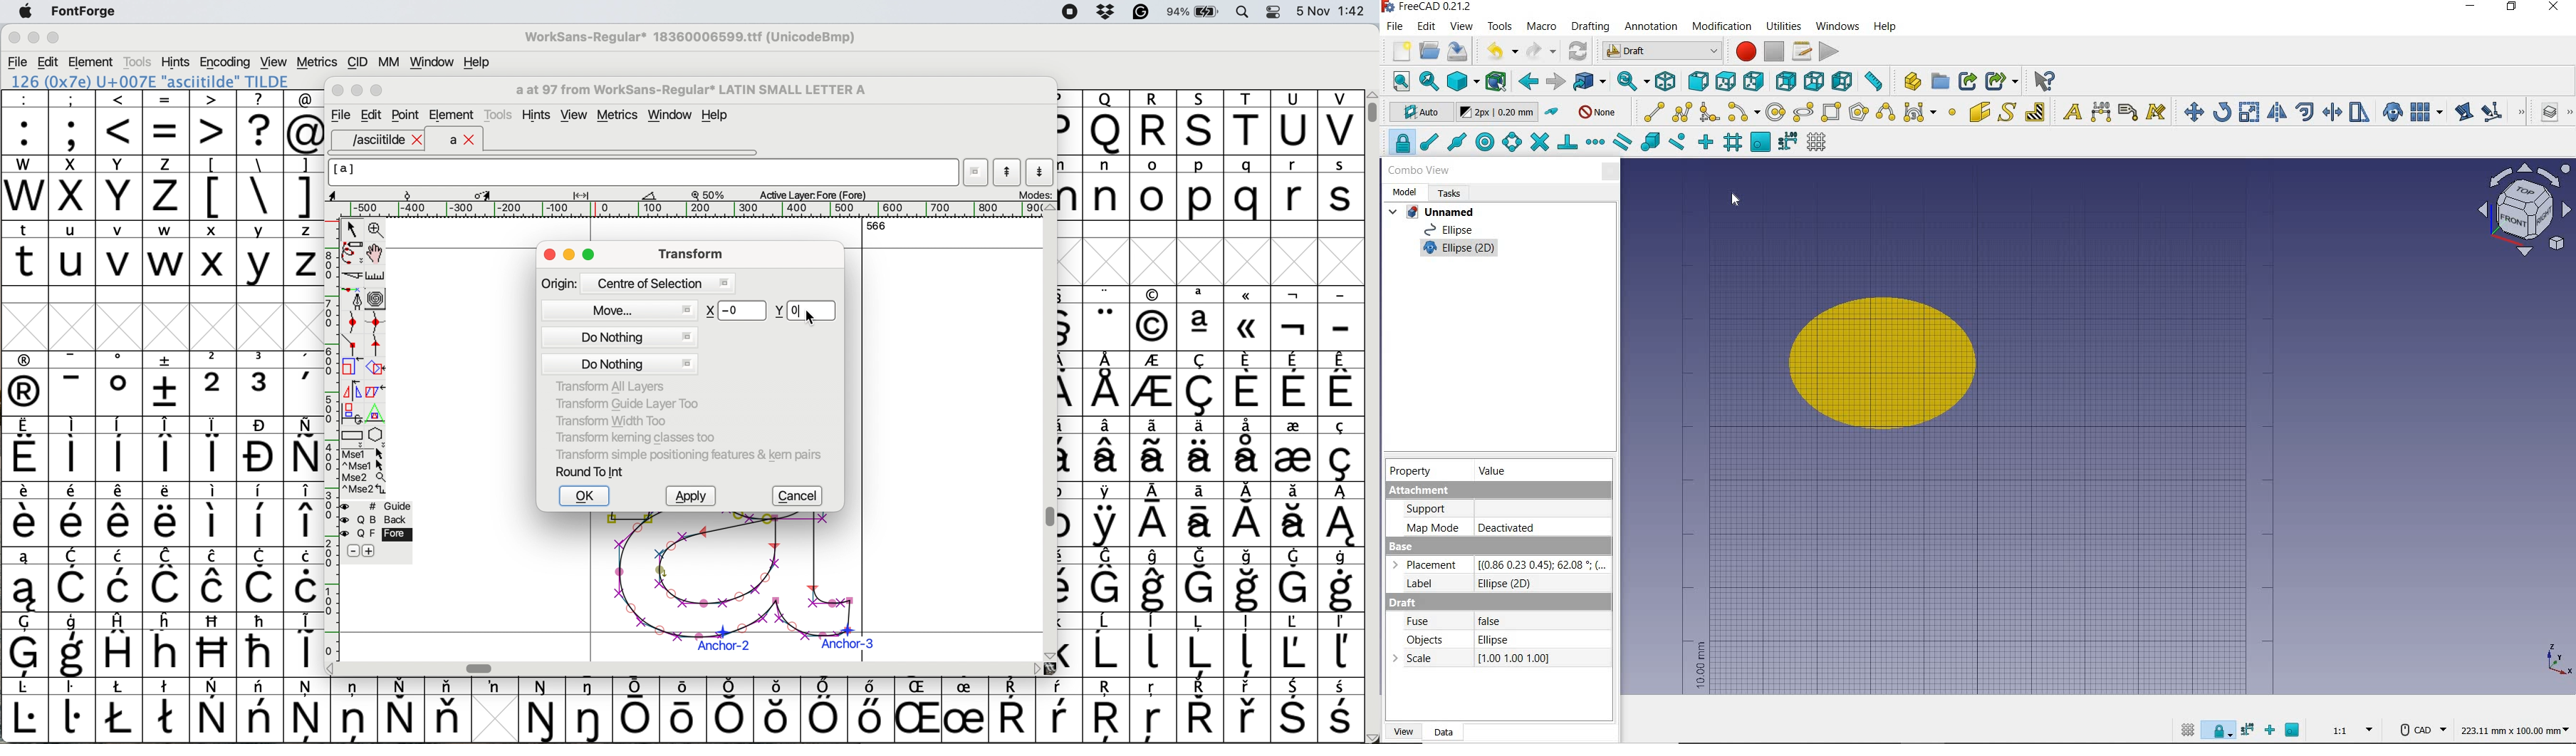 The width and height of the screenshot is (2576, 756). Describe the element at coordinates (25, 384) in the screenshot. I see `symbol` at that location.